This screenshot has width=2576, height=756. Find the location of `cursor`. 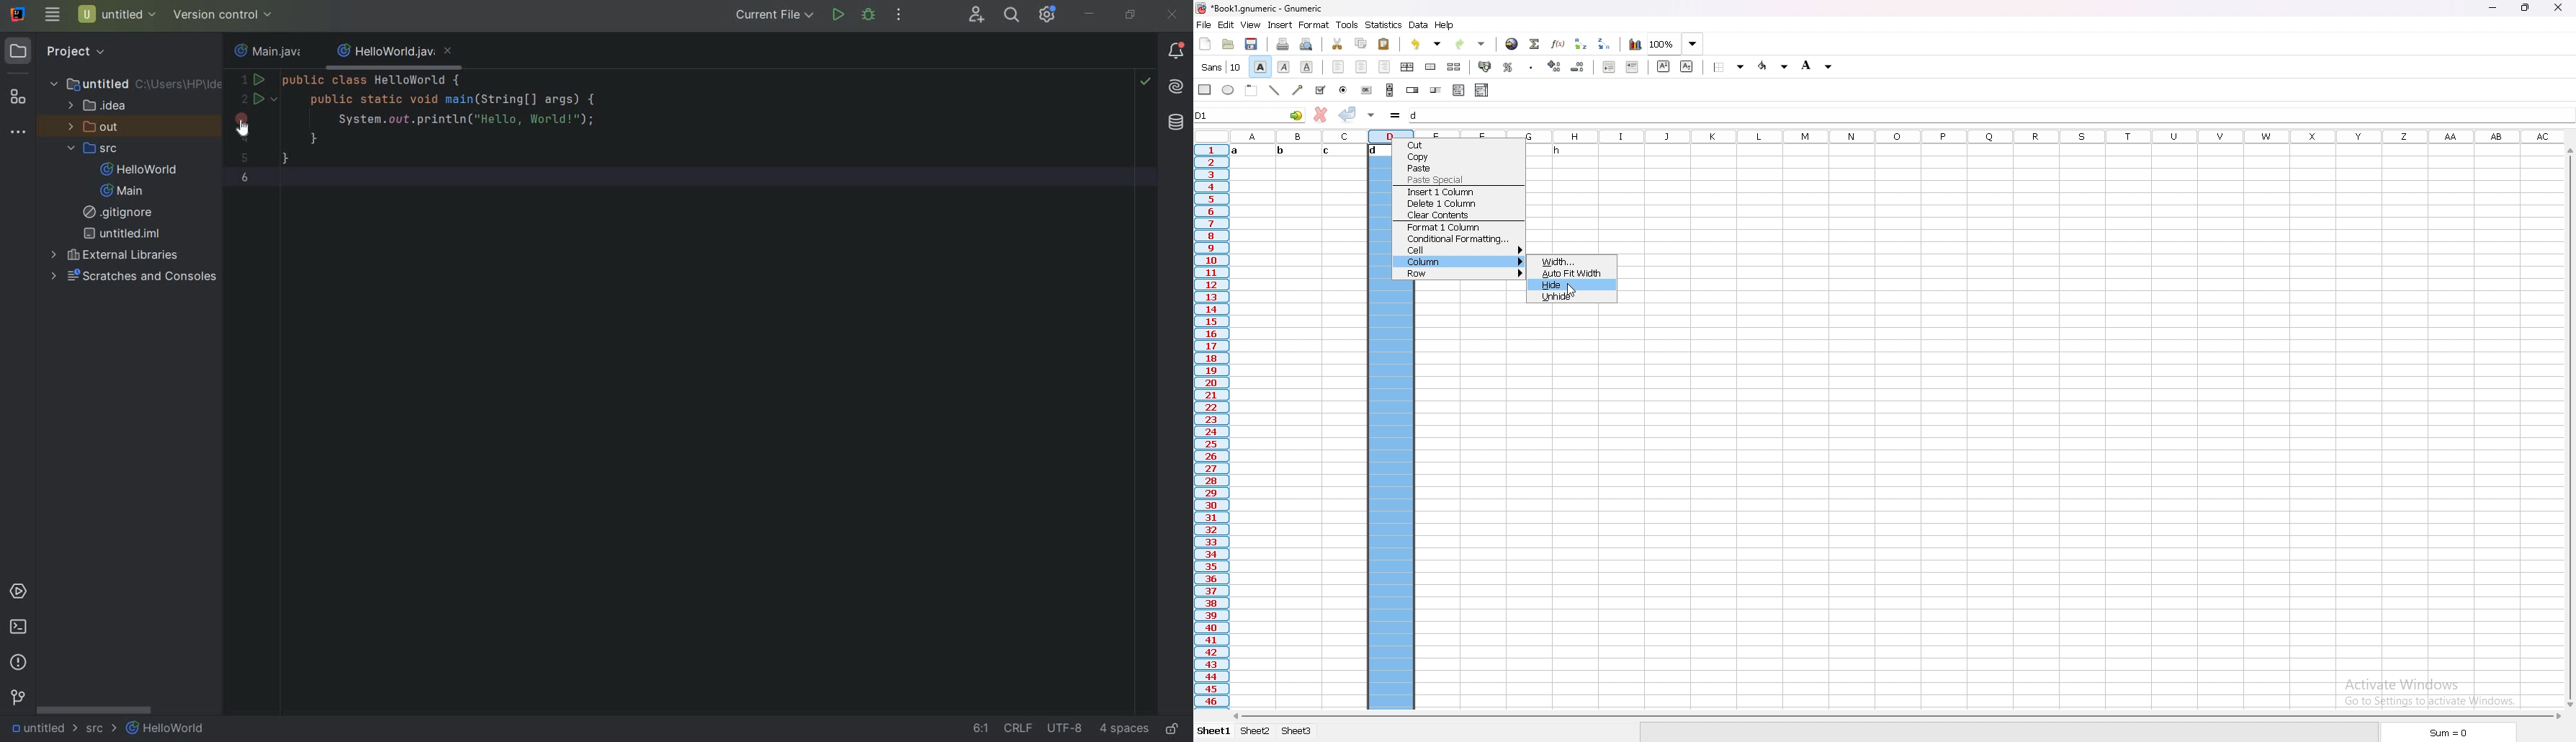

cursor is located at coordinates (1570, 290).